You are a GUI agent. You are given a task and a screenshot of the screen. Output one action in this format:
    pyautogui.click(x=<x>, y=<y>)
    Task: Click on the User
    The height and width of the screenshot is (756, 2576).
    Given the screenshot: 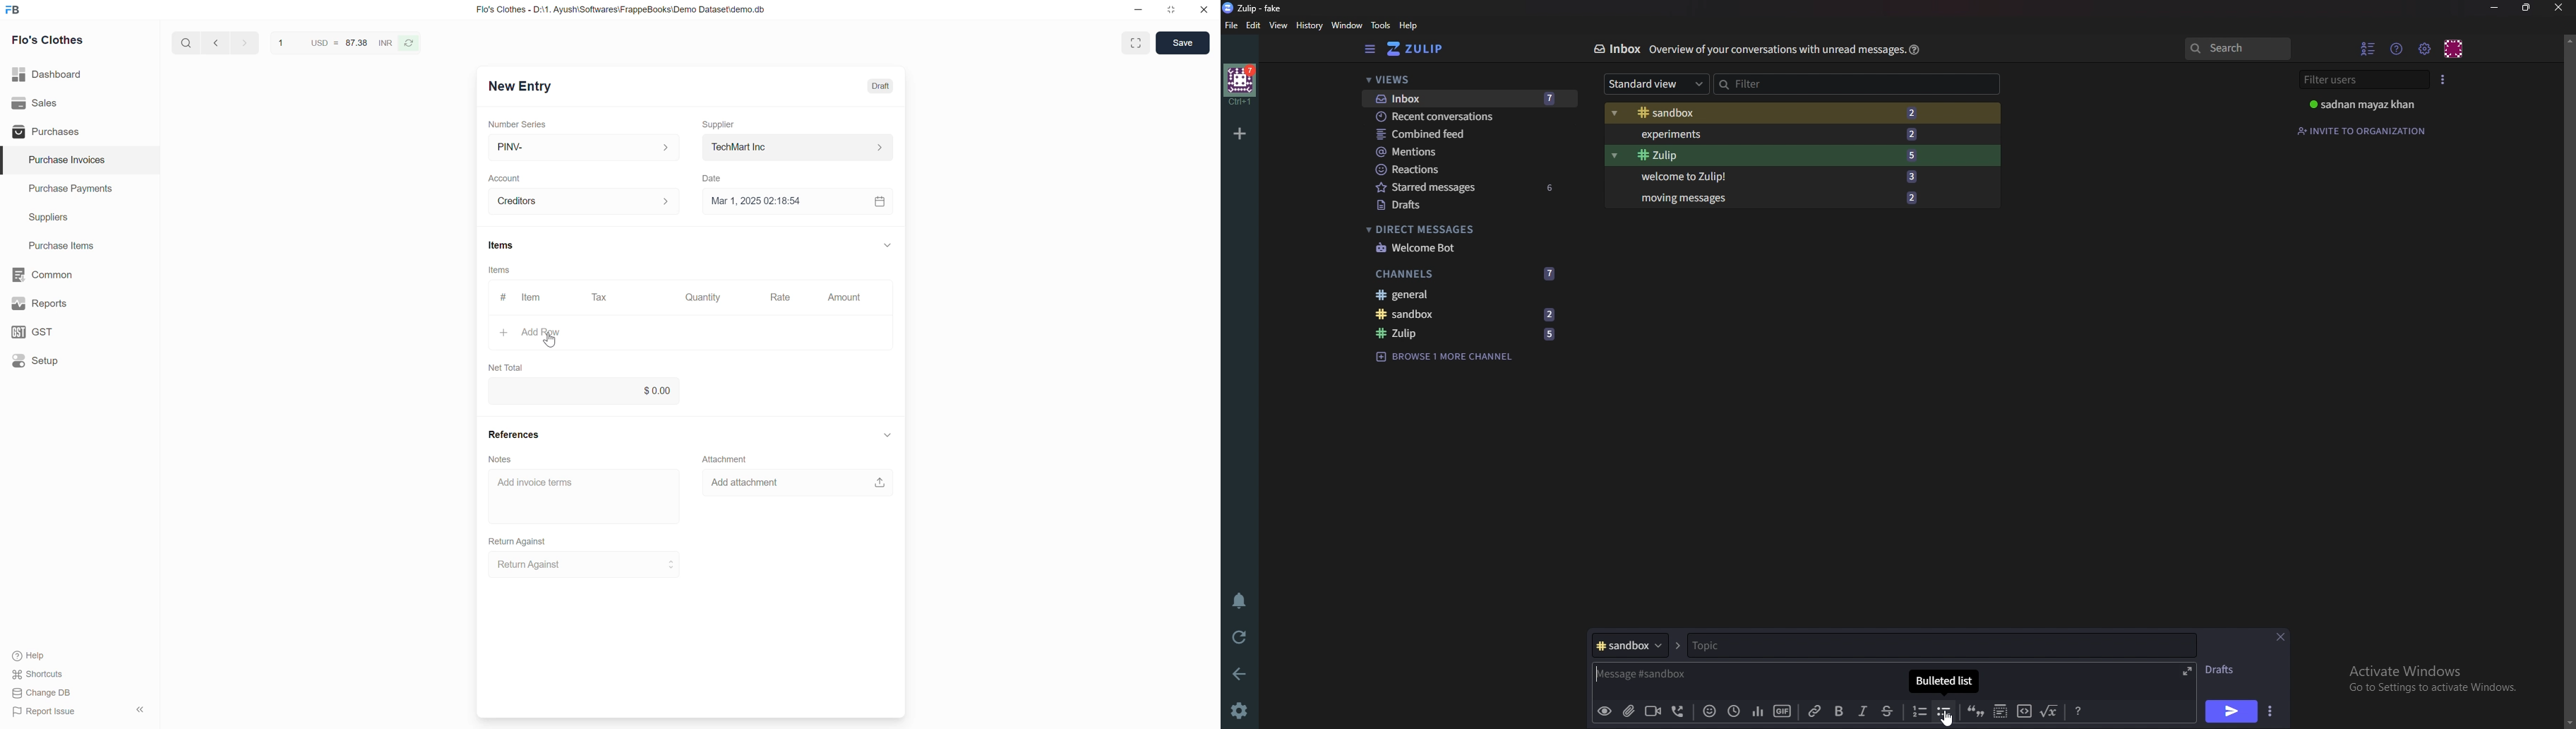 What is the action you would take?
    pyautogui.click(x=2370, y=104)
    